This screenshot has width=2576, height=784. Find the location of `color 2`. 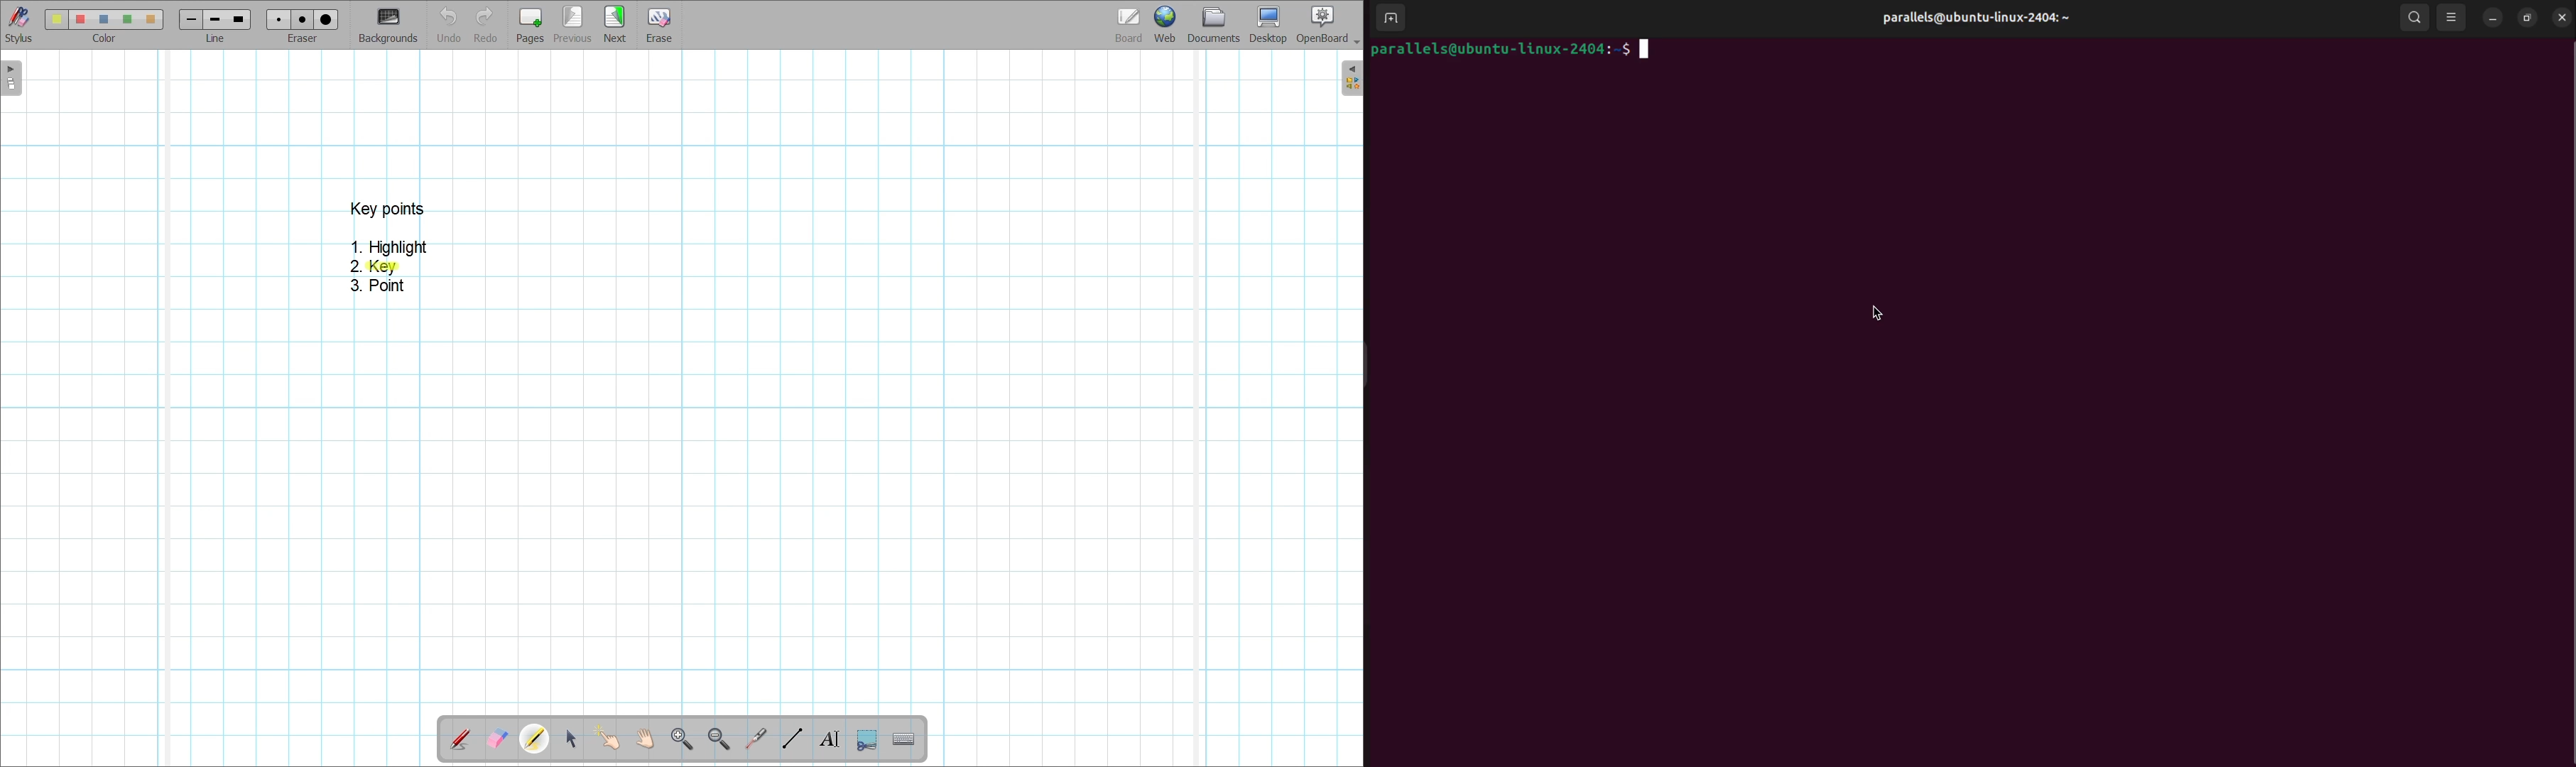

color 2 is located at coordinates (80, 20).